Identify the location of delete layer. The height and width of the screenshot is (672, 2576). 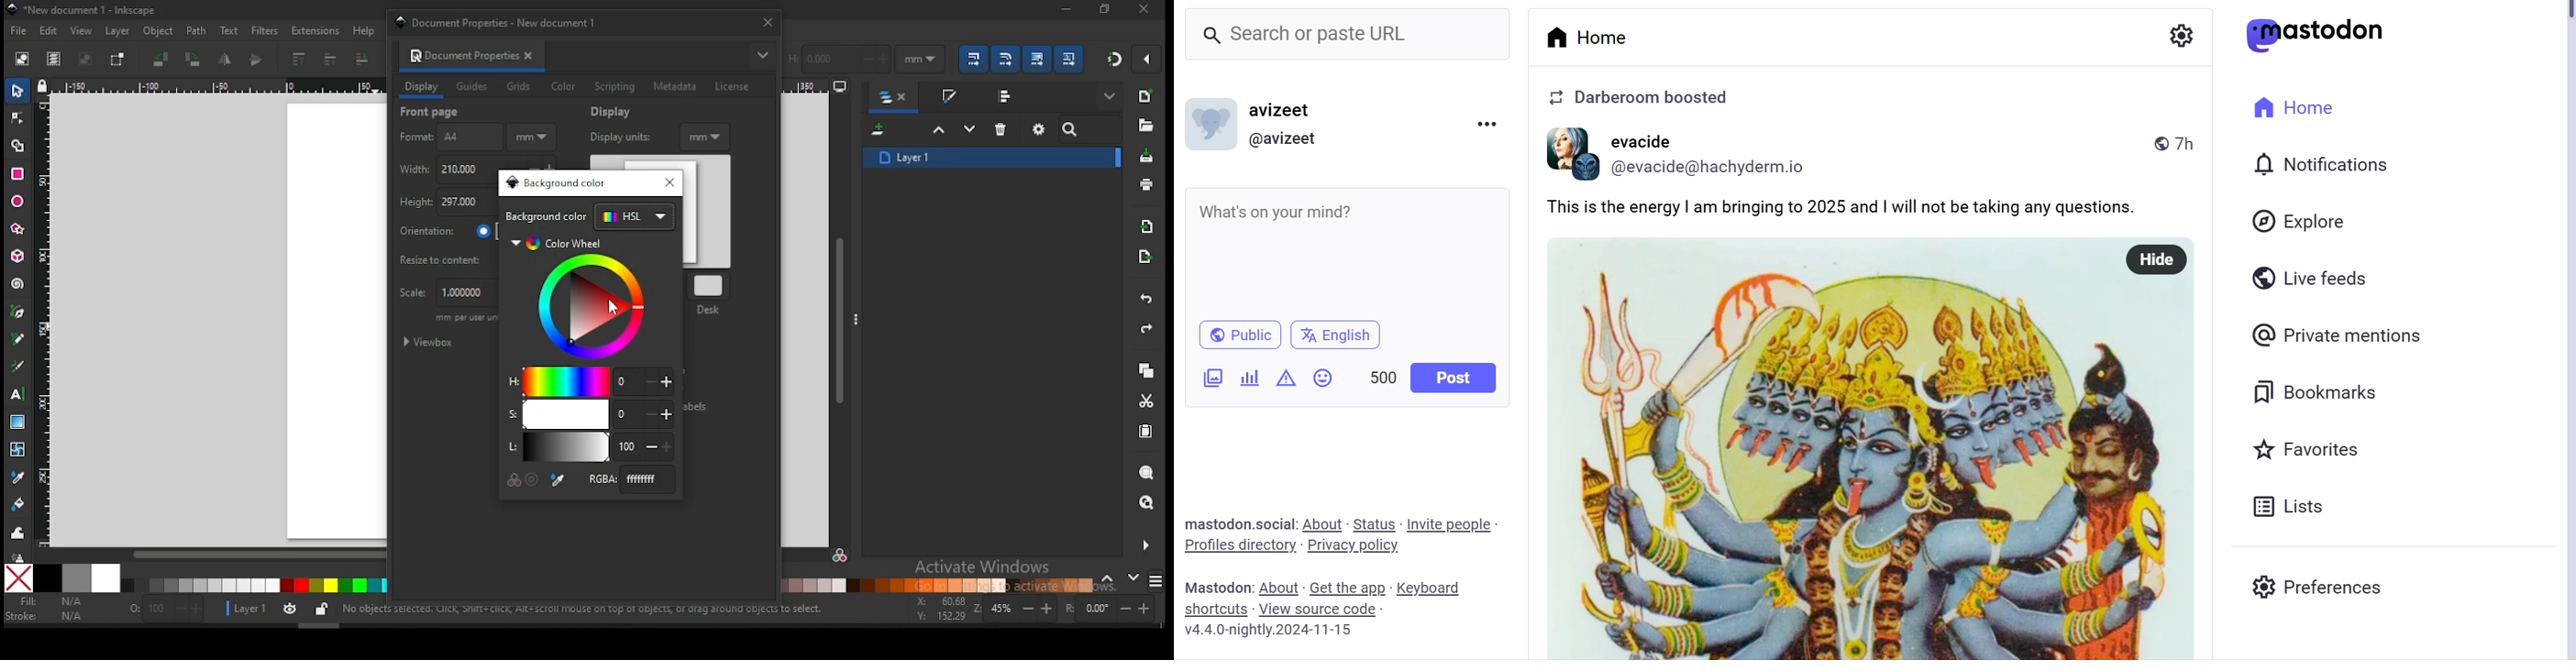
(1001, 128).